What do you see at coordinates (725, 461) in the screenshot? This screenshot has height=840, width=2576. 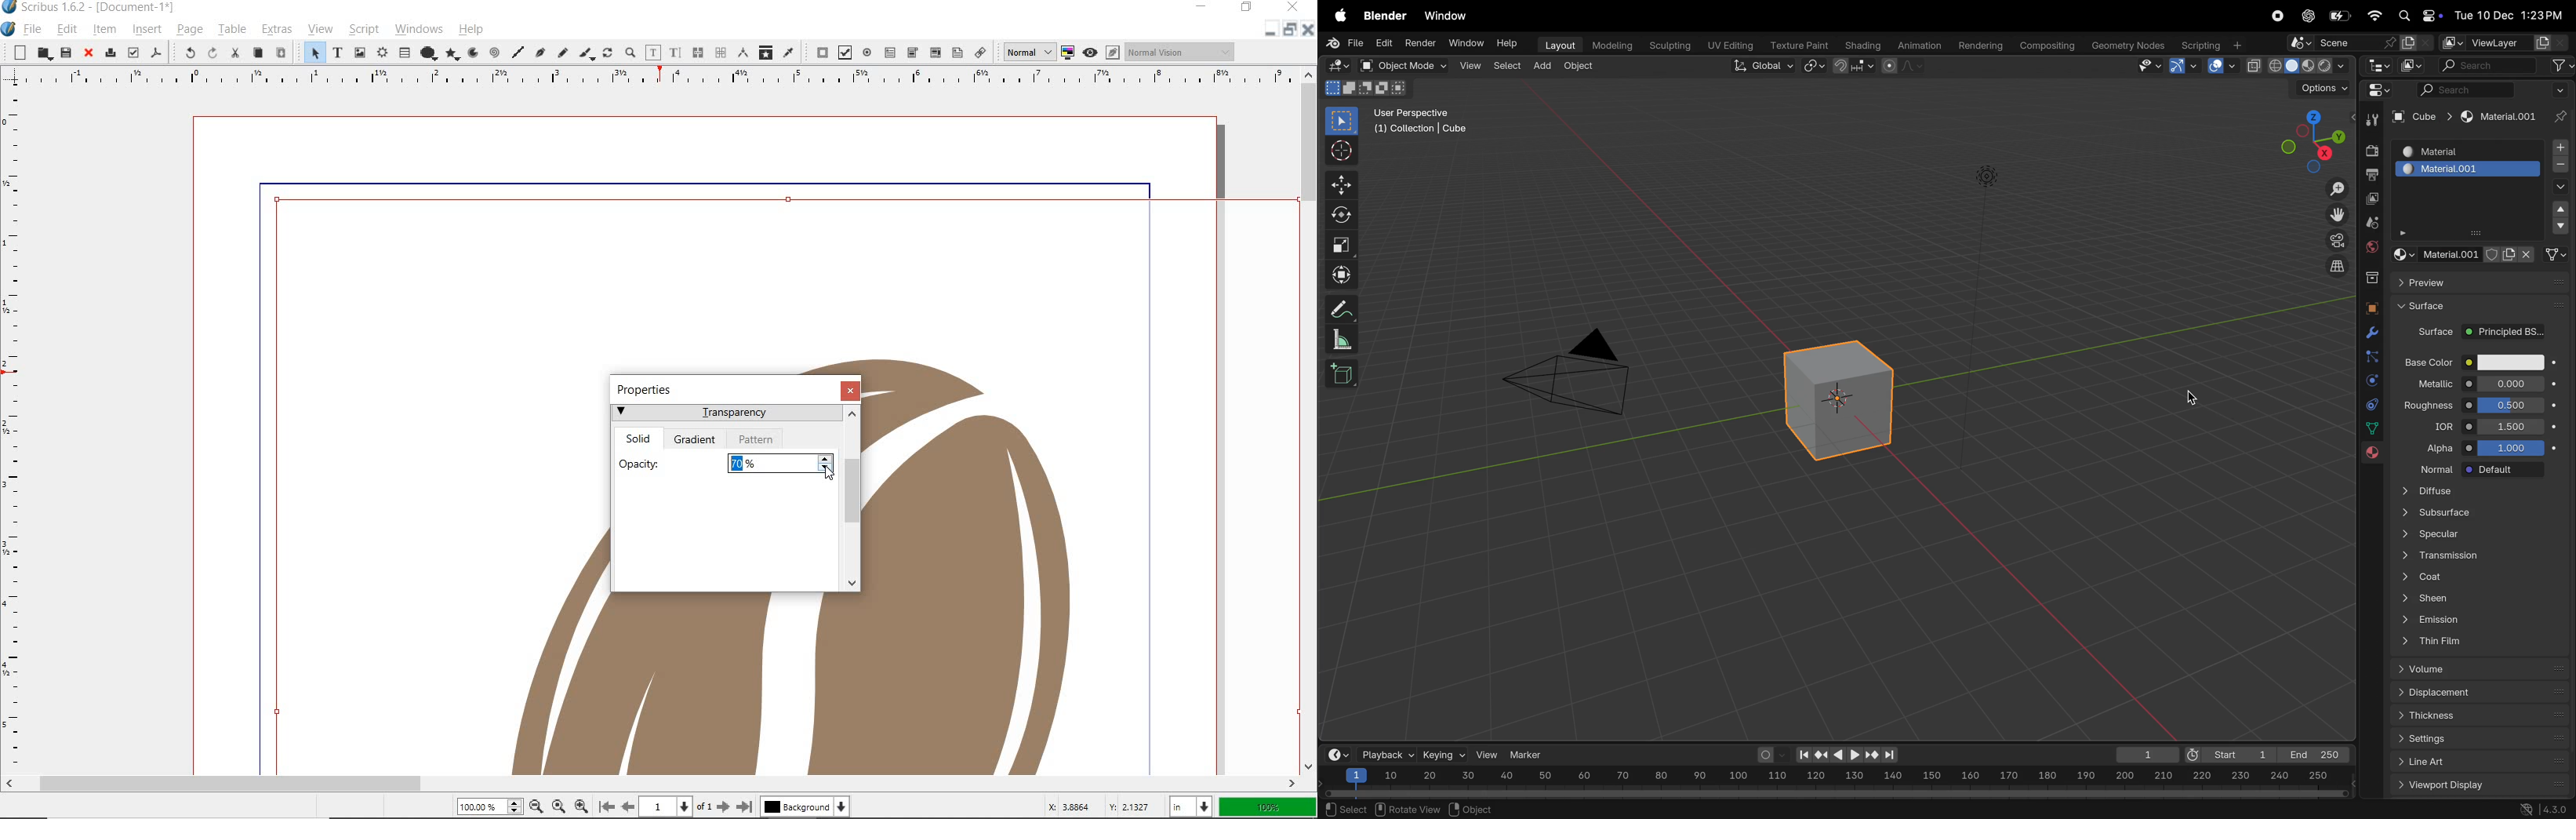 I see `Opacity: 70%` at bounding box center [725, 461].